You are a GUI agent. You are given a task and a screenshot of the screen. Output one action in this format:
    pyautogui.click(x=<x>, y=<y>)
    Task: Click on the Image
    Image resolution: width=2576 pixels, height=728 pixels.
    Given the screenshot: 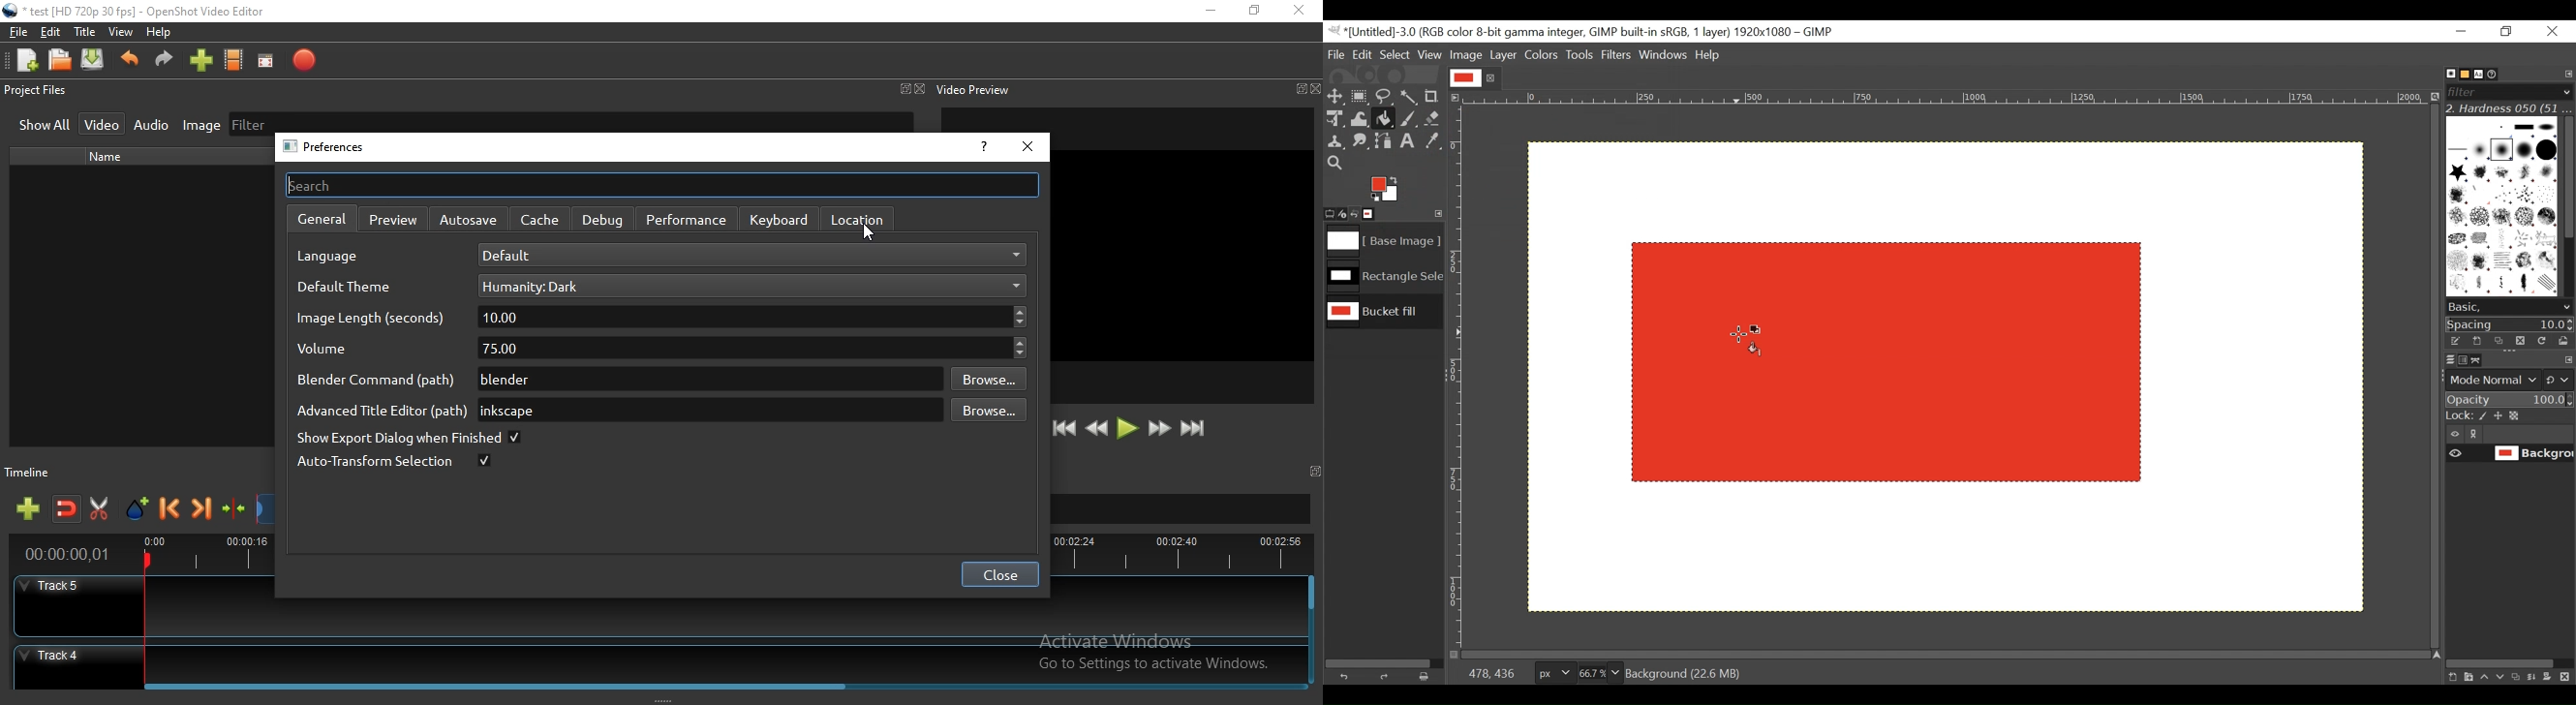 What is the action you would take?
    pyautogui.click(x=1379, y=241)
    